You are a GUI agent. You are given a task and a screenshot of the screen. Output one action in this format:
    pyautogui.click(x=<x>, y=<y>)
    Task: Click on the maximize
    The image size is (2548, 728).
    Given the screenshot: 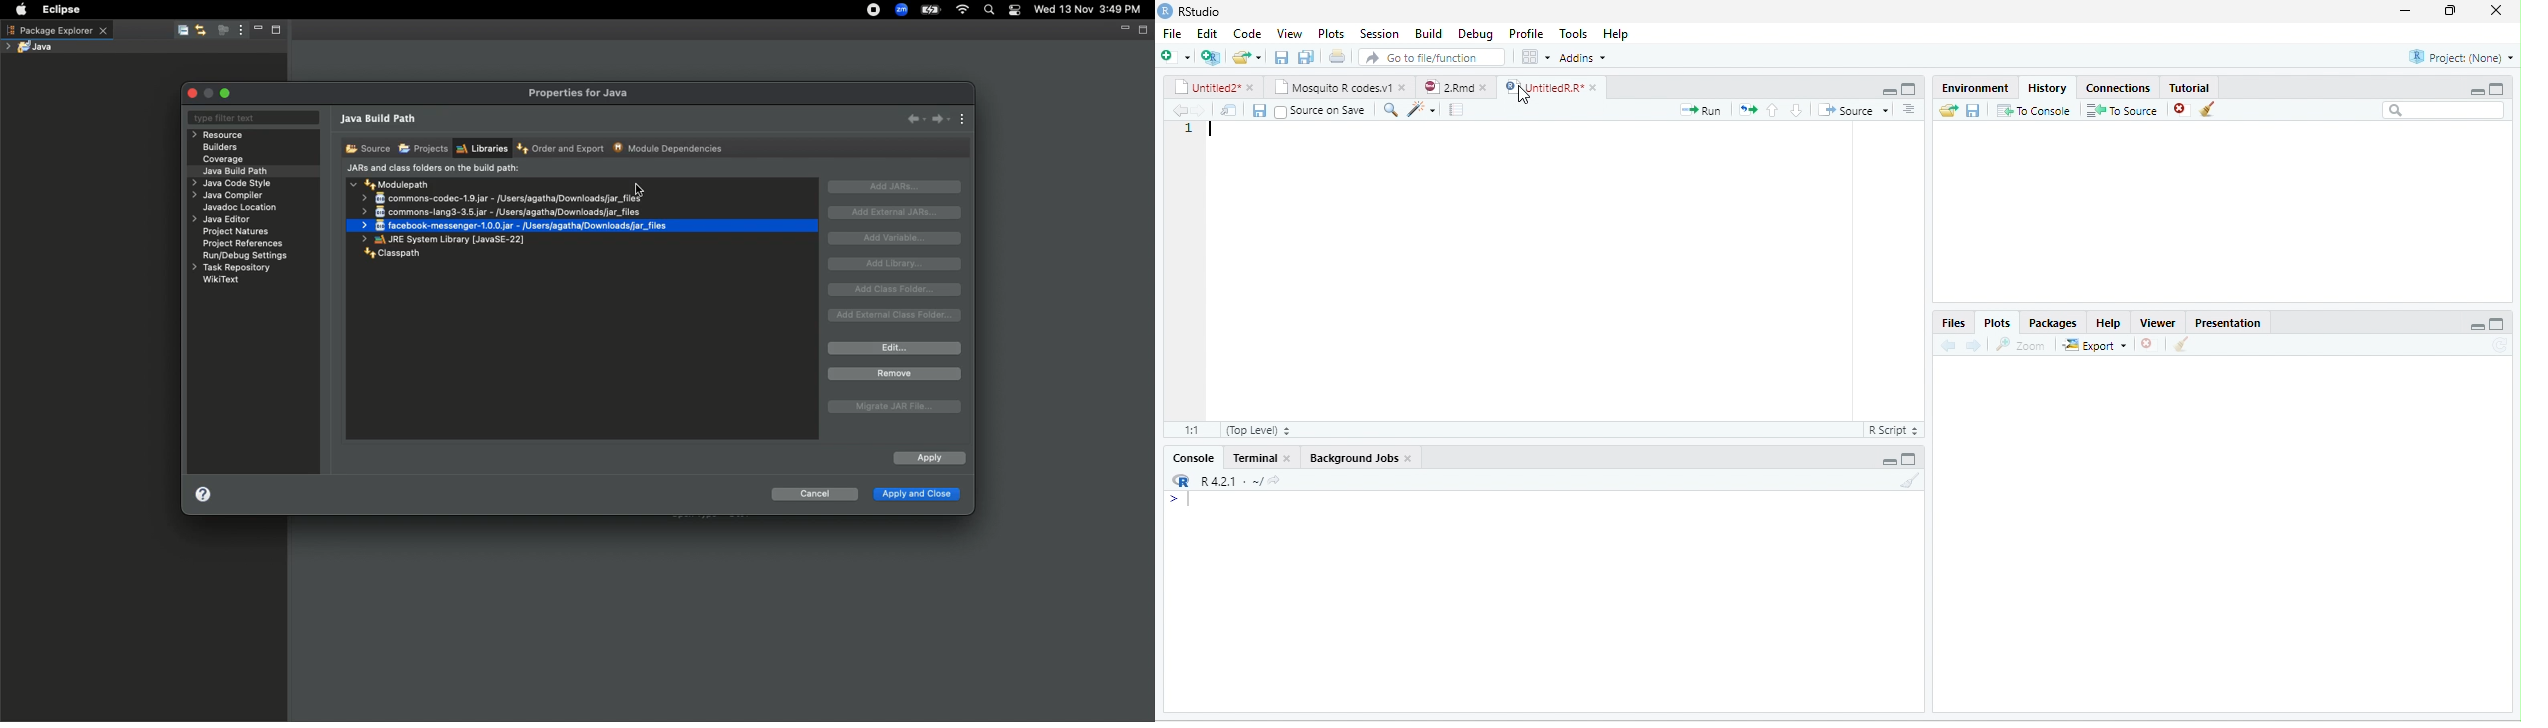 What is the action you would take?
    pyautogui.click(x=1908, y=89)
    